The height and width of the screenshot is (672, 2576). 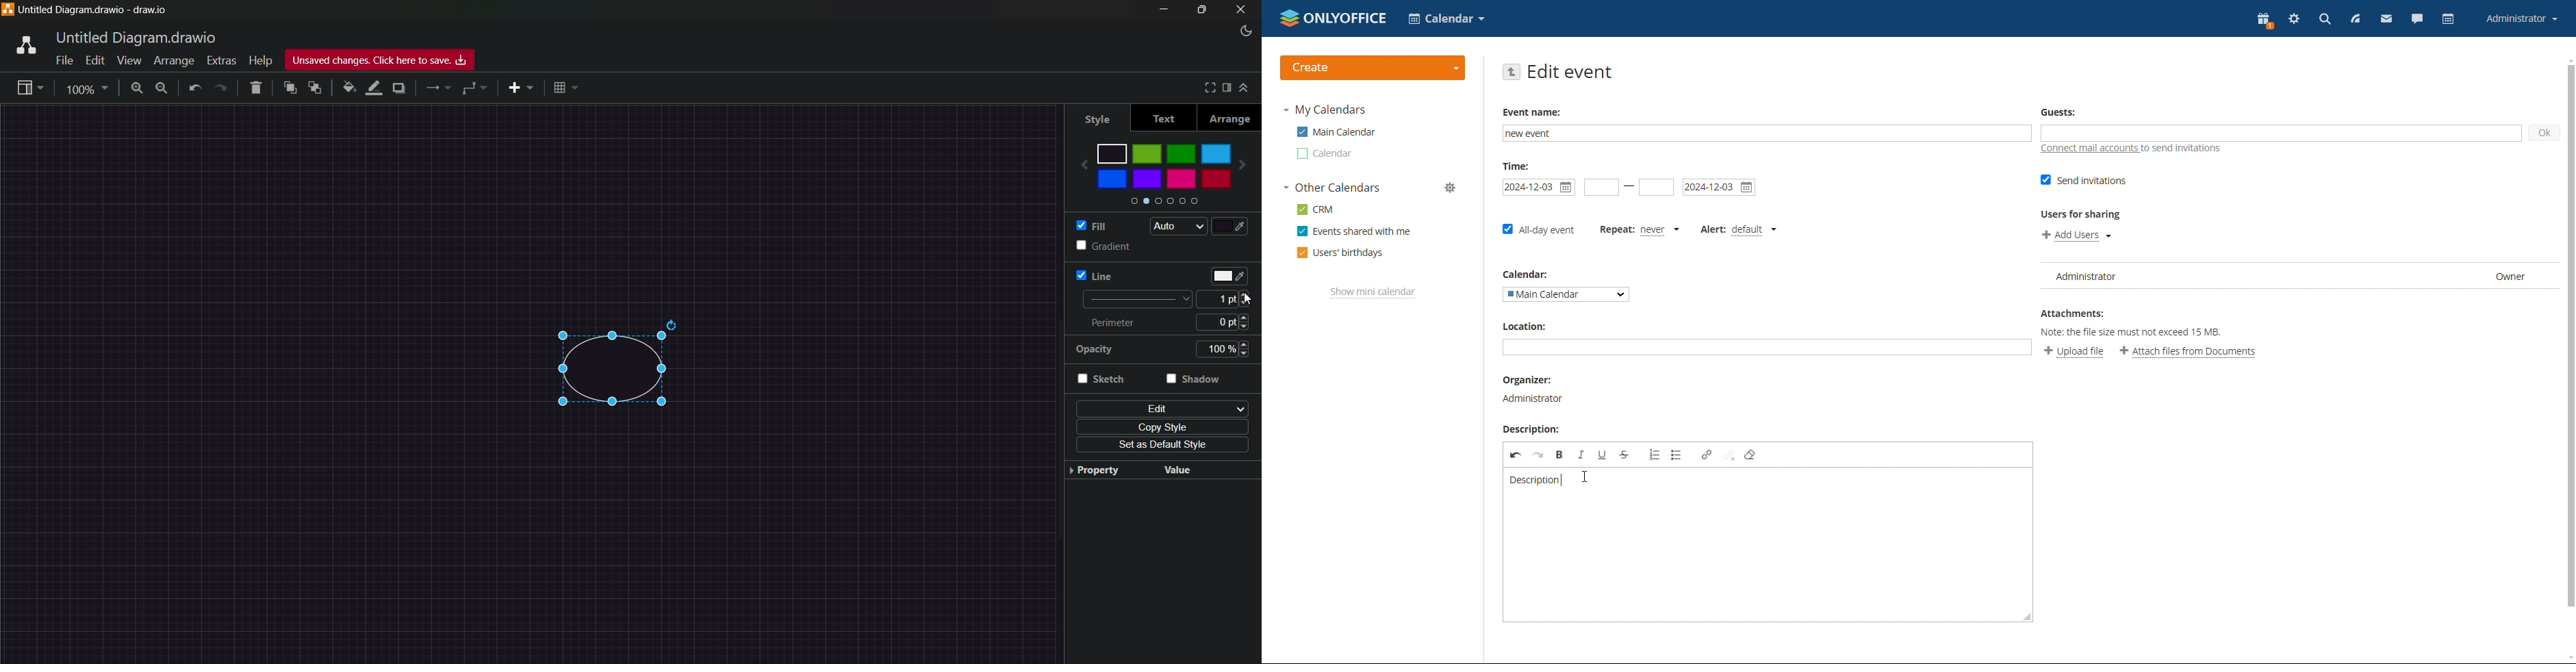 What do you see at coordinates (1250, 328) in the screenshot?
I see `decrease perimeter` at bounding box center [1250, 328].